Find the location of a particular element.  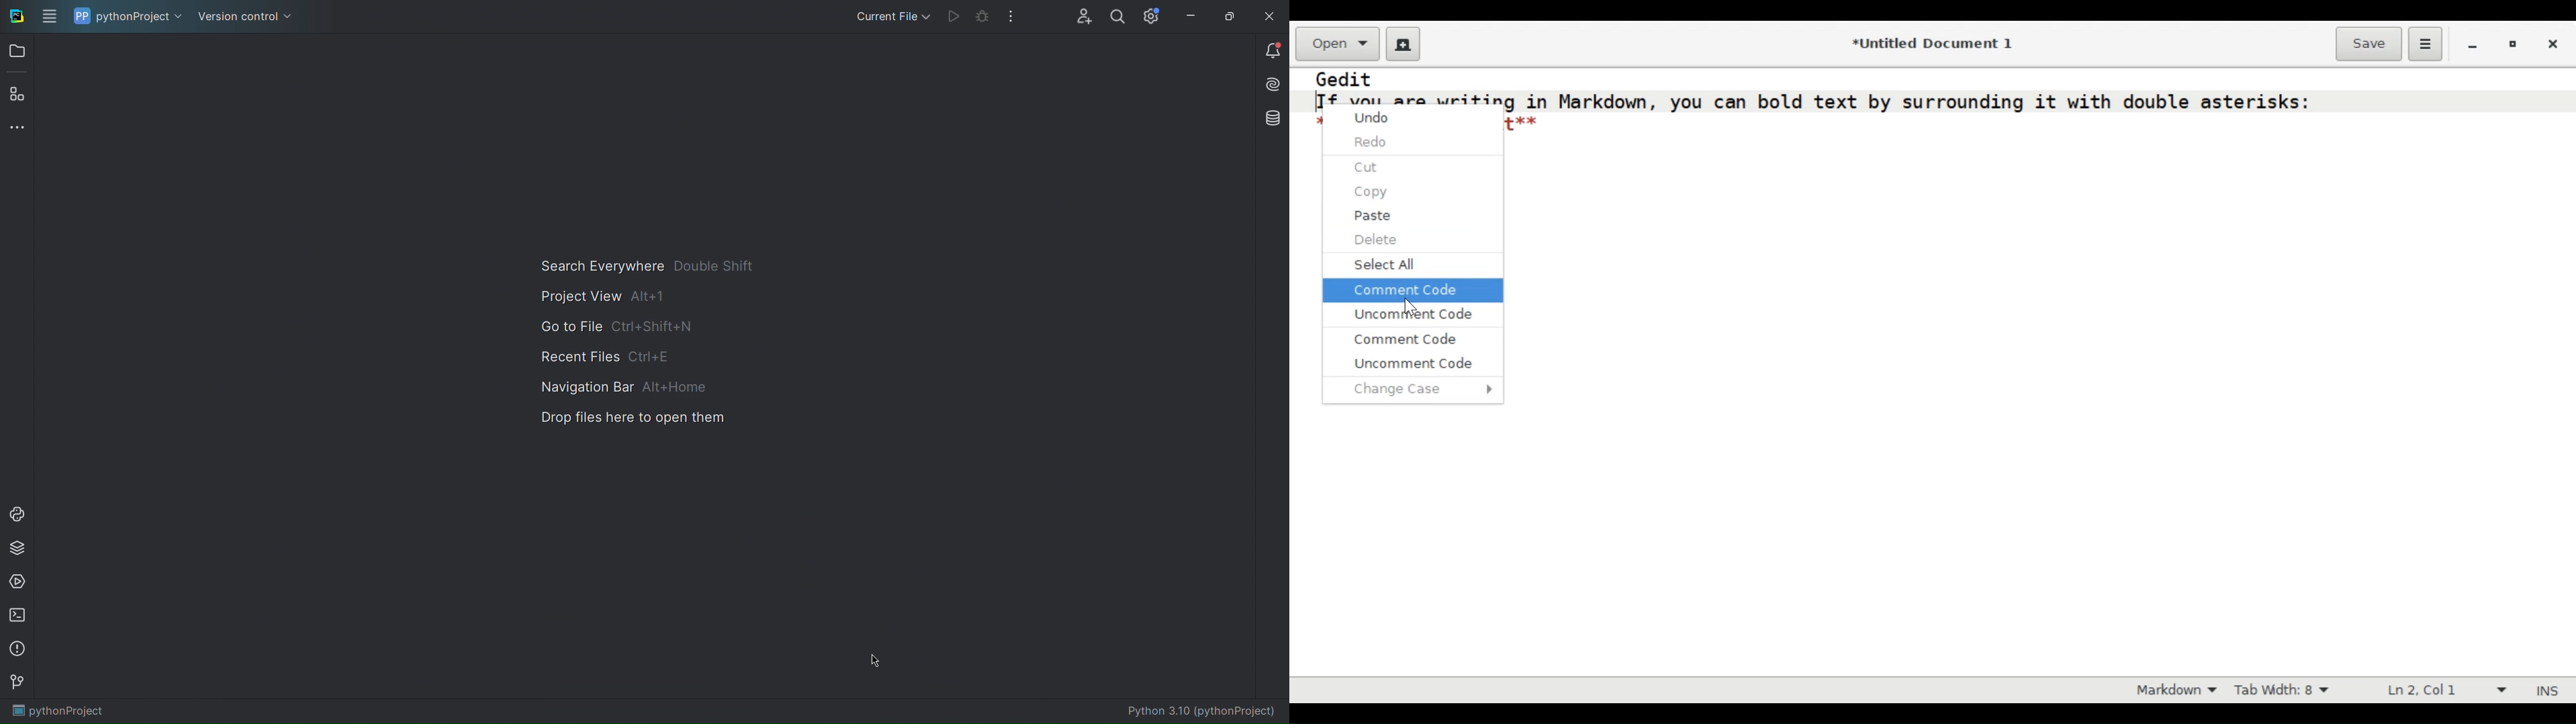

Current File is located at coordinates (890, 16).